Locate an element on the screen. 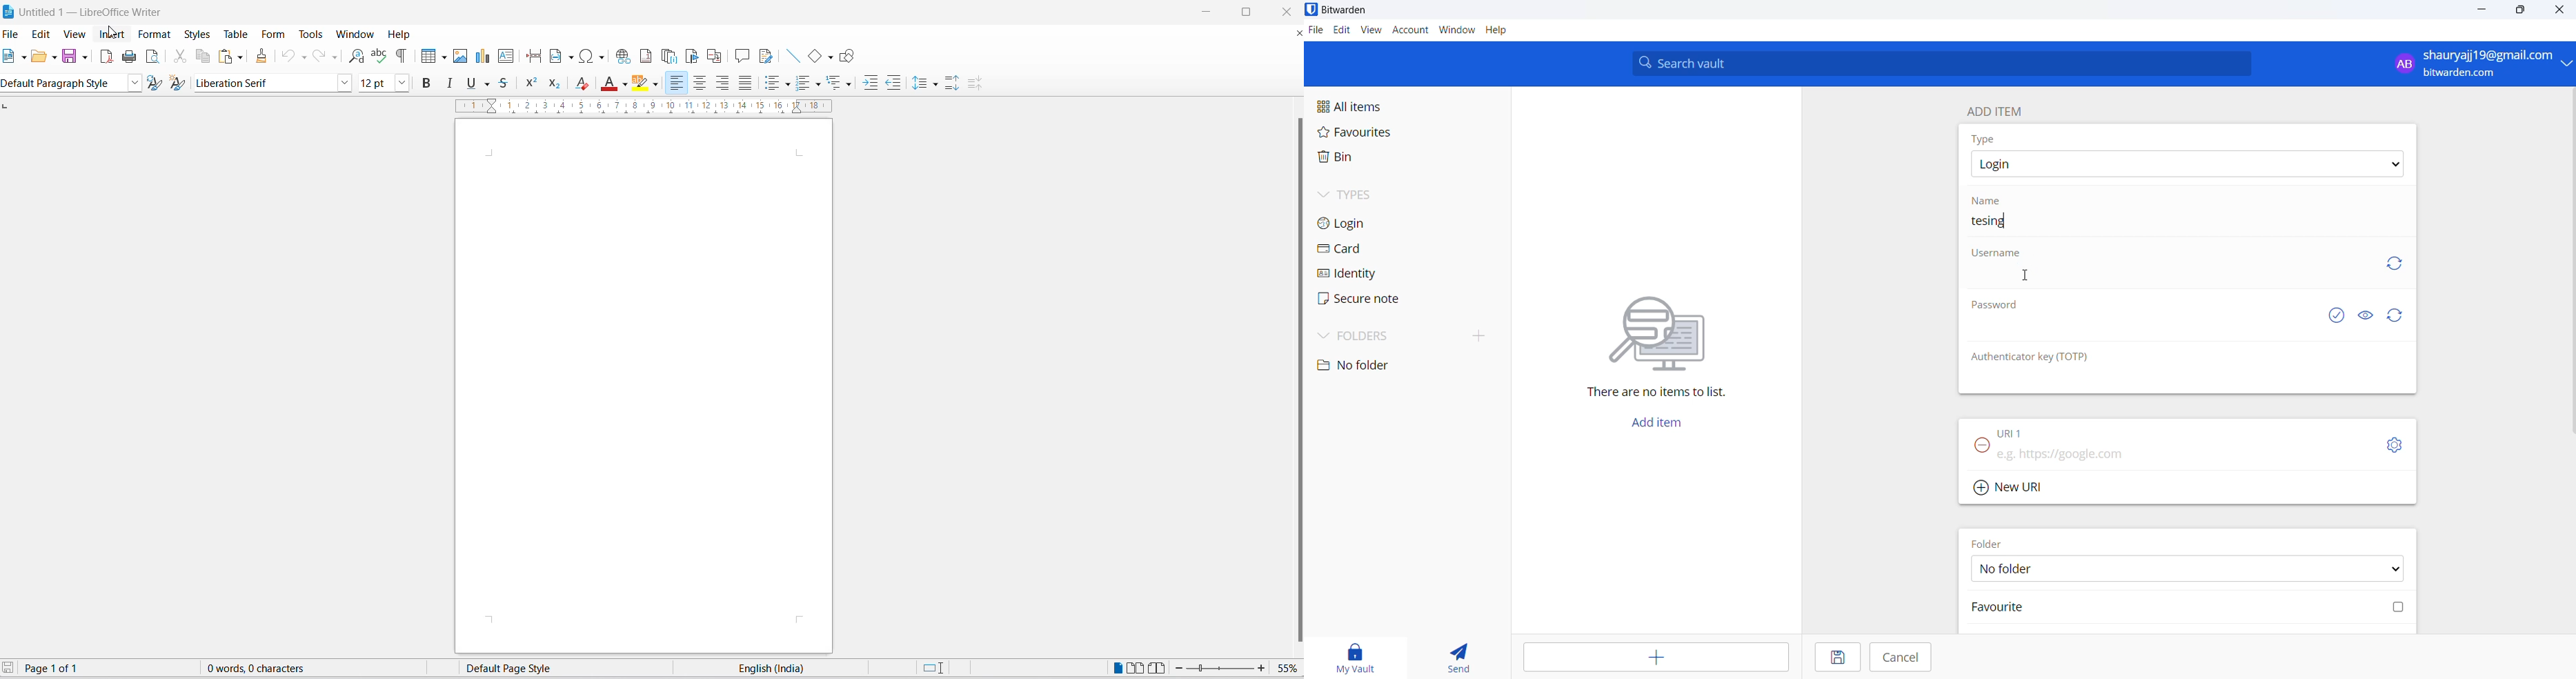 The width and height of the screenshot is (2576, 700). line spacing options is located at coordinates (936, 84).